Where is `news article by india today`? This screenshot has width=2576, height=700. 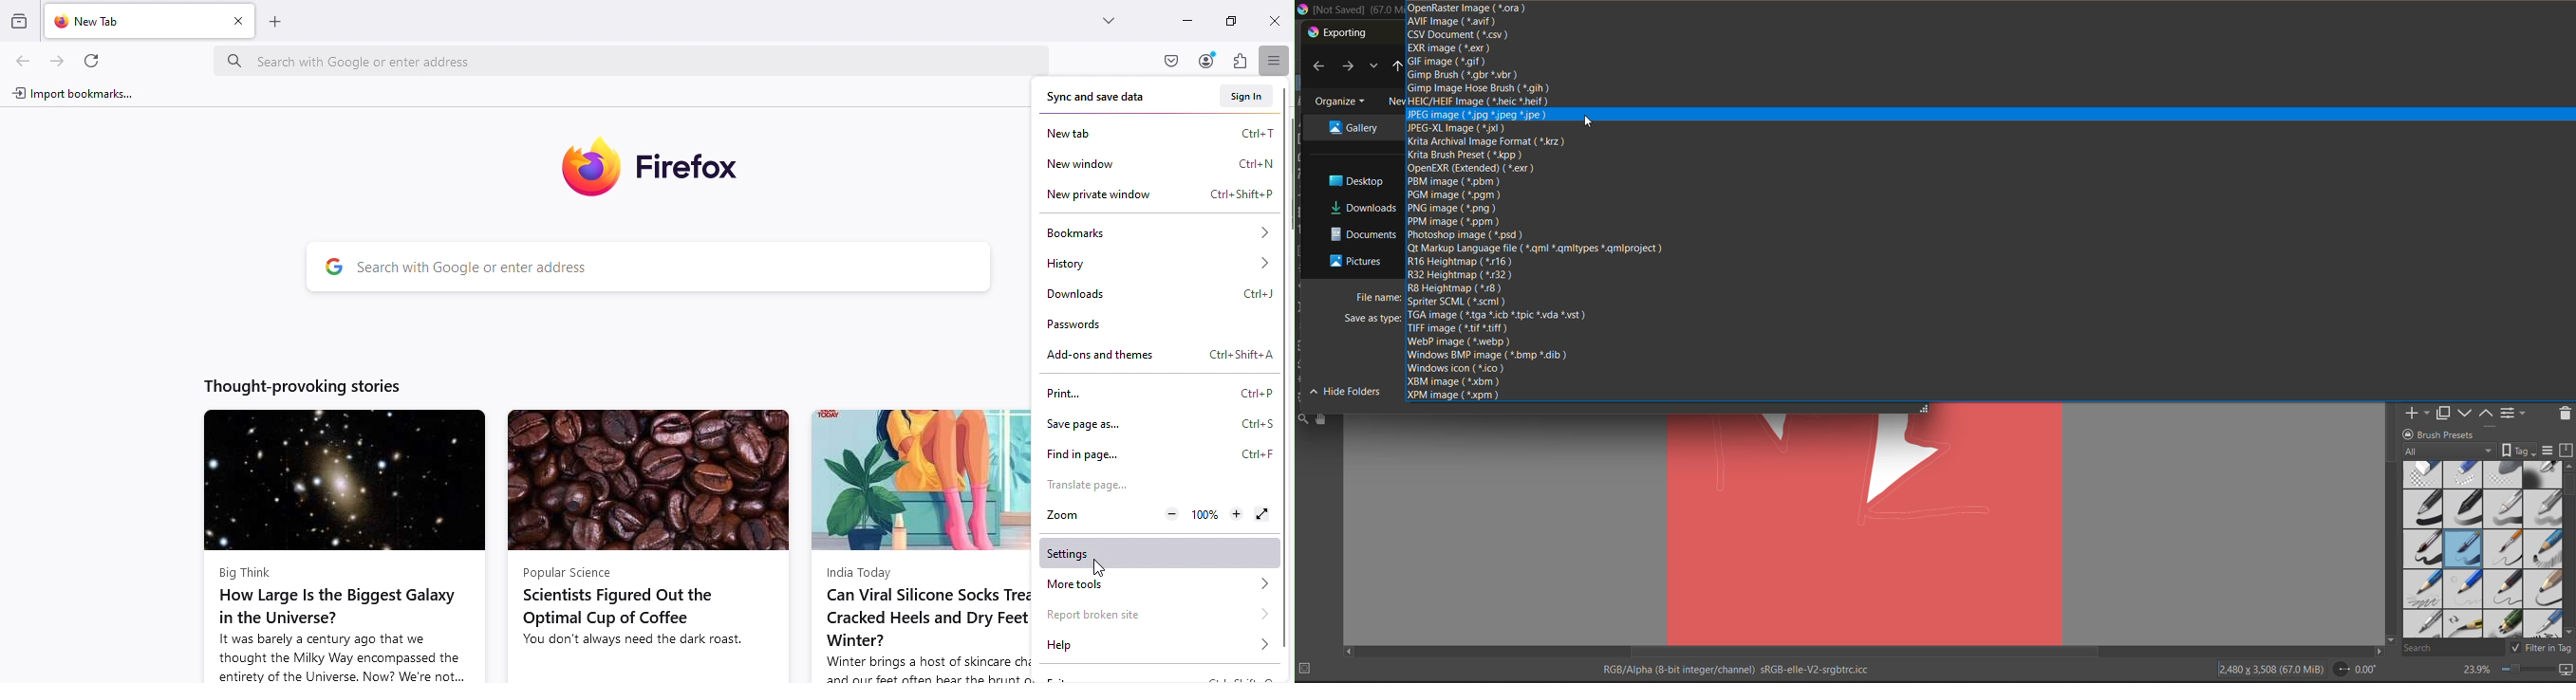
news article by india today is located at coordinates (919, 545).